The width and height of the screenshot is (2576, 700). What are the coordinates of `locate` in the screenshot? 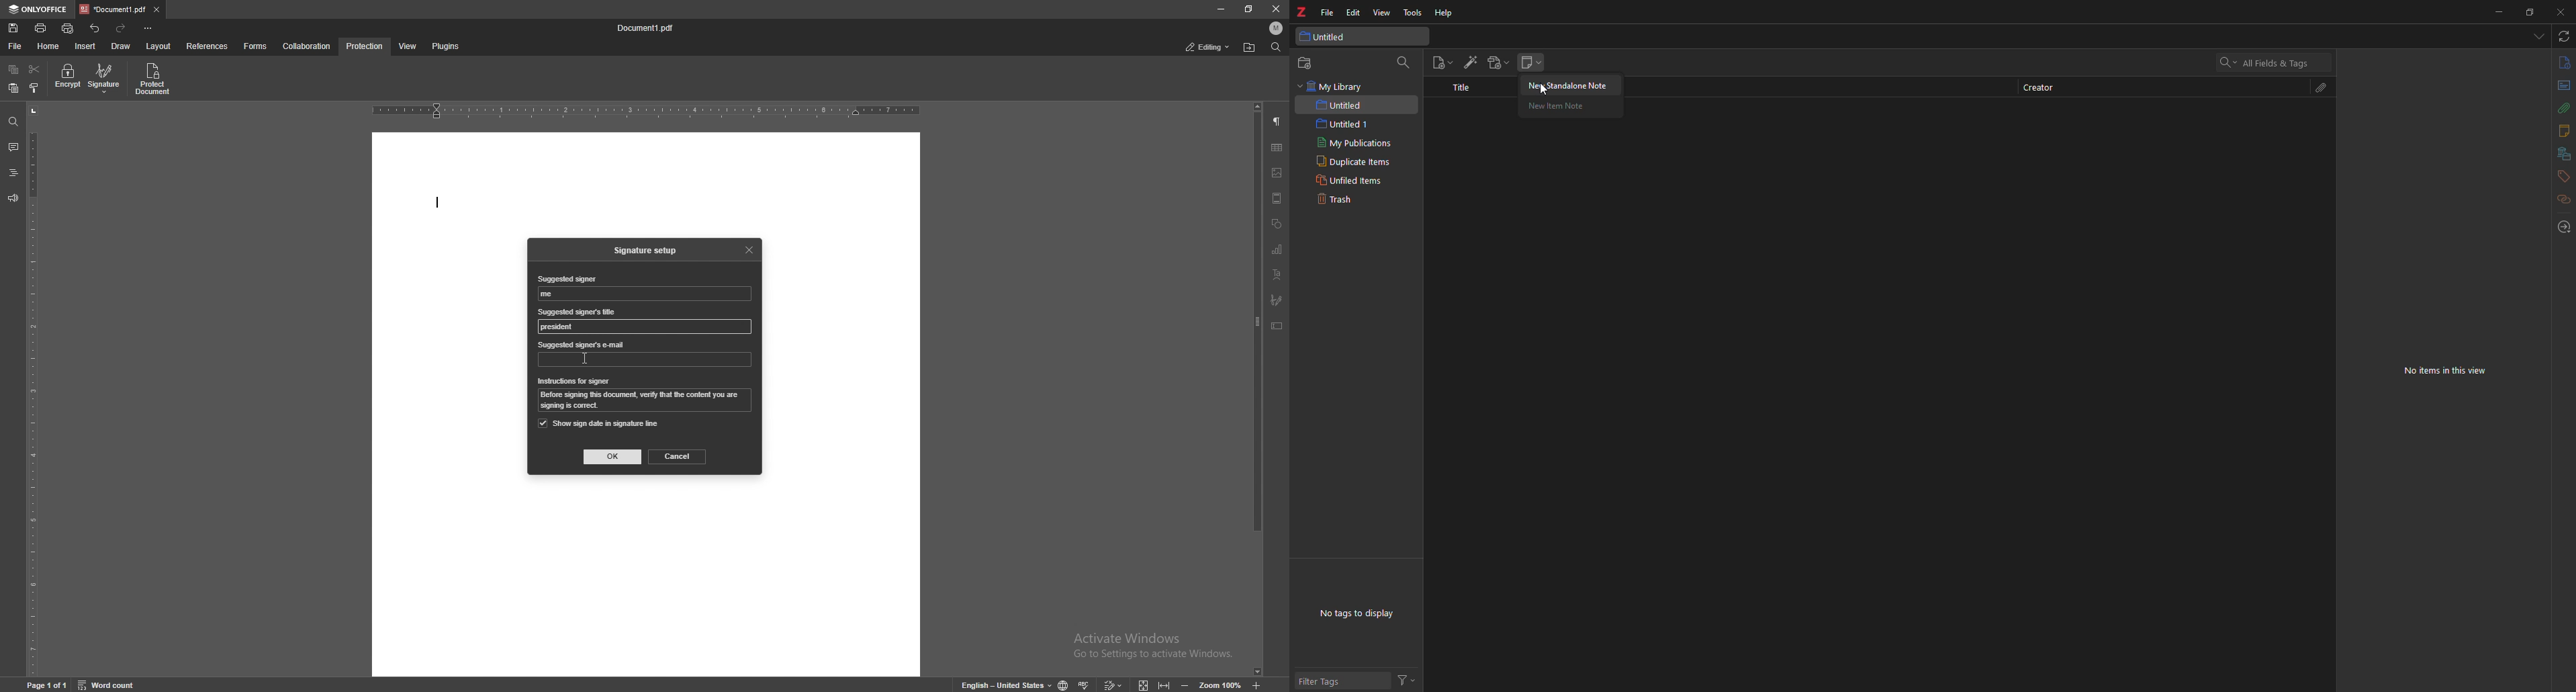 It's located at (2558, 227).